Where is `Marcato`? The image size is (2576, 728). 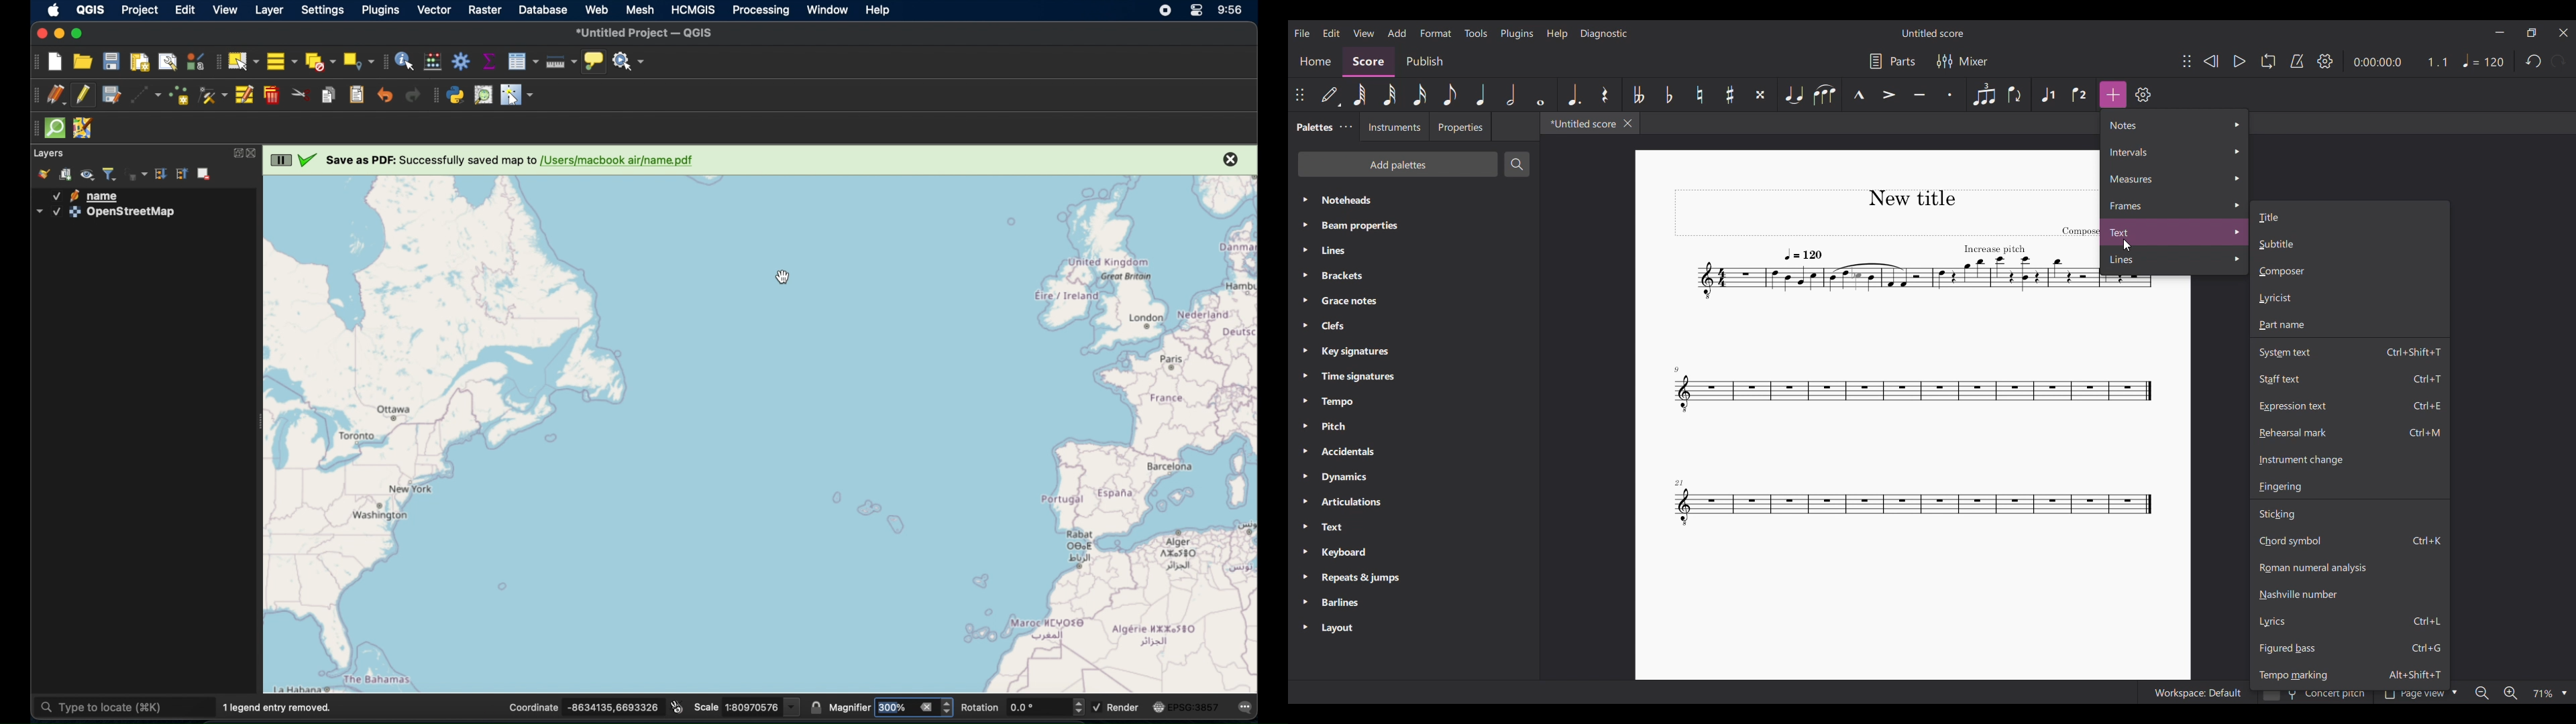 Marcato is located at coordinates (1859, 95).